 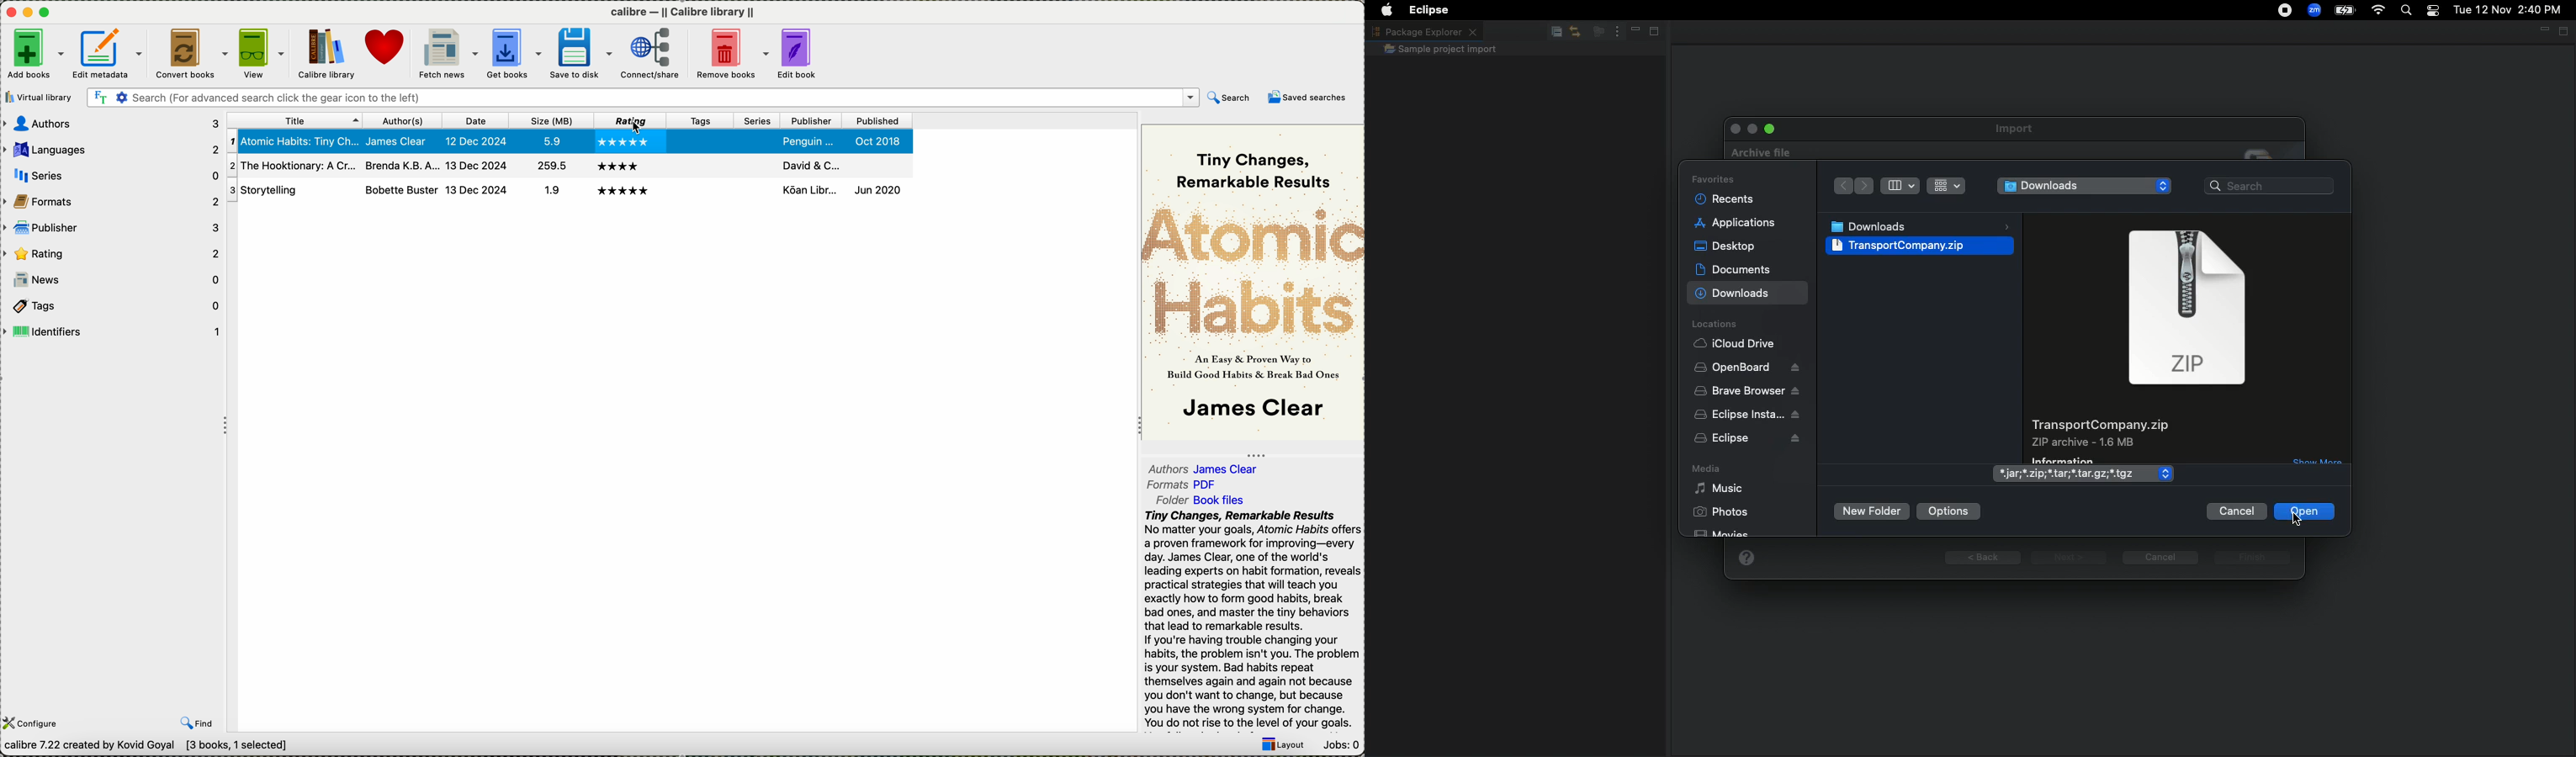 I want to click on Collapse, so click(x=228, y=427).